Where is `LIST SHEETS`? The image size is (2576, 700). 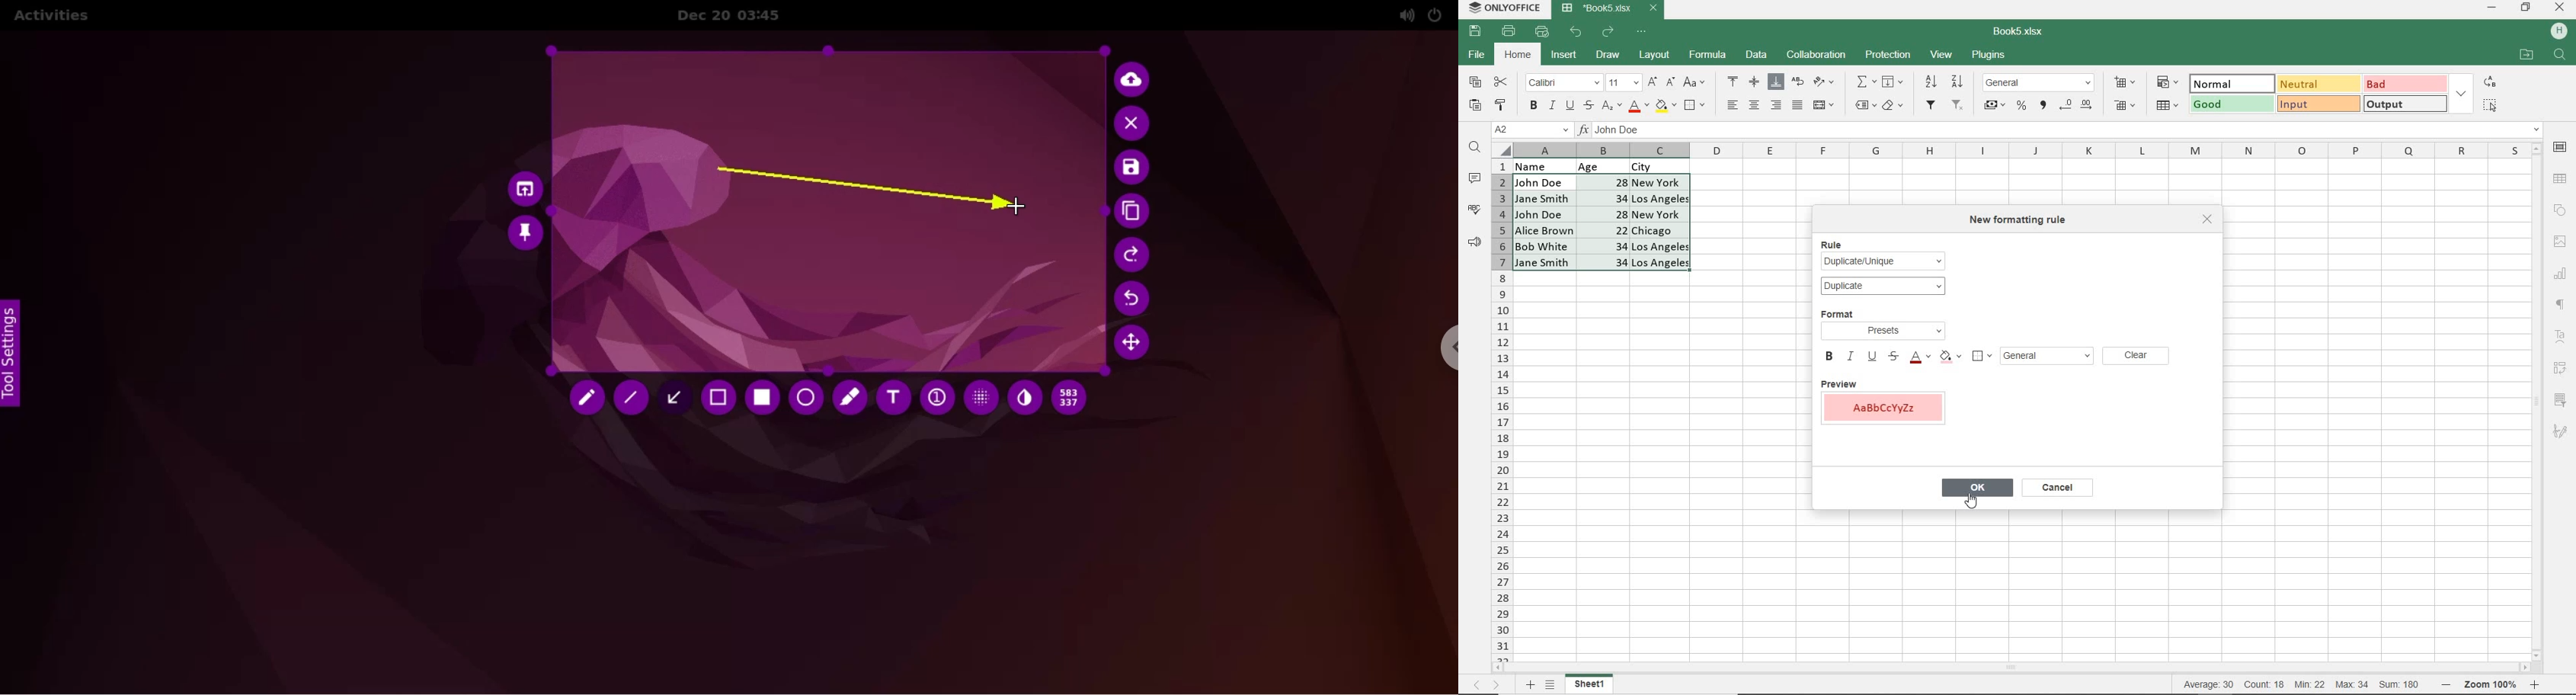
LIST SHEETS is located at coordinates (1553, 685).